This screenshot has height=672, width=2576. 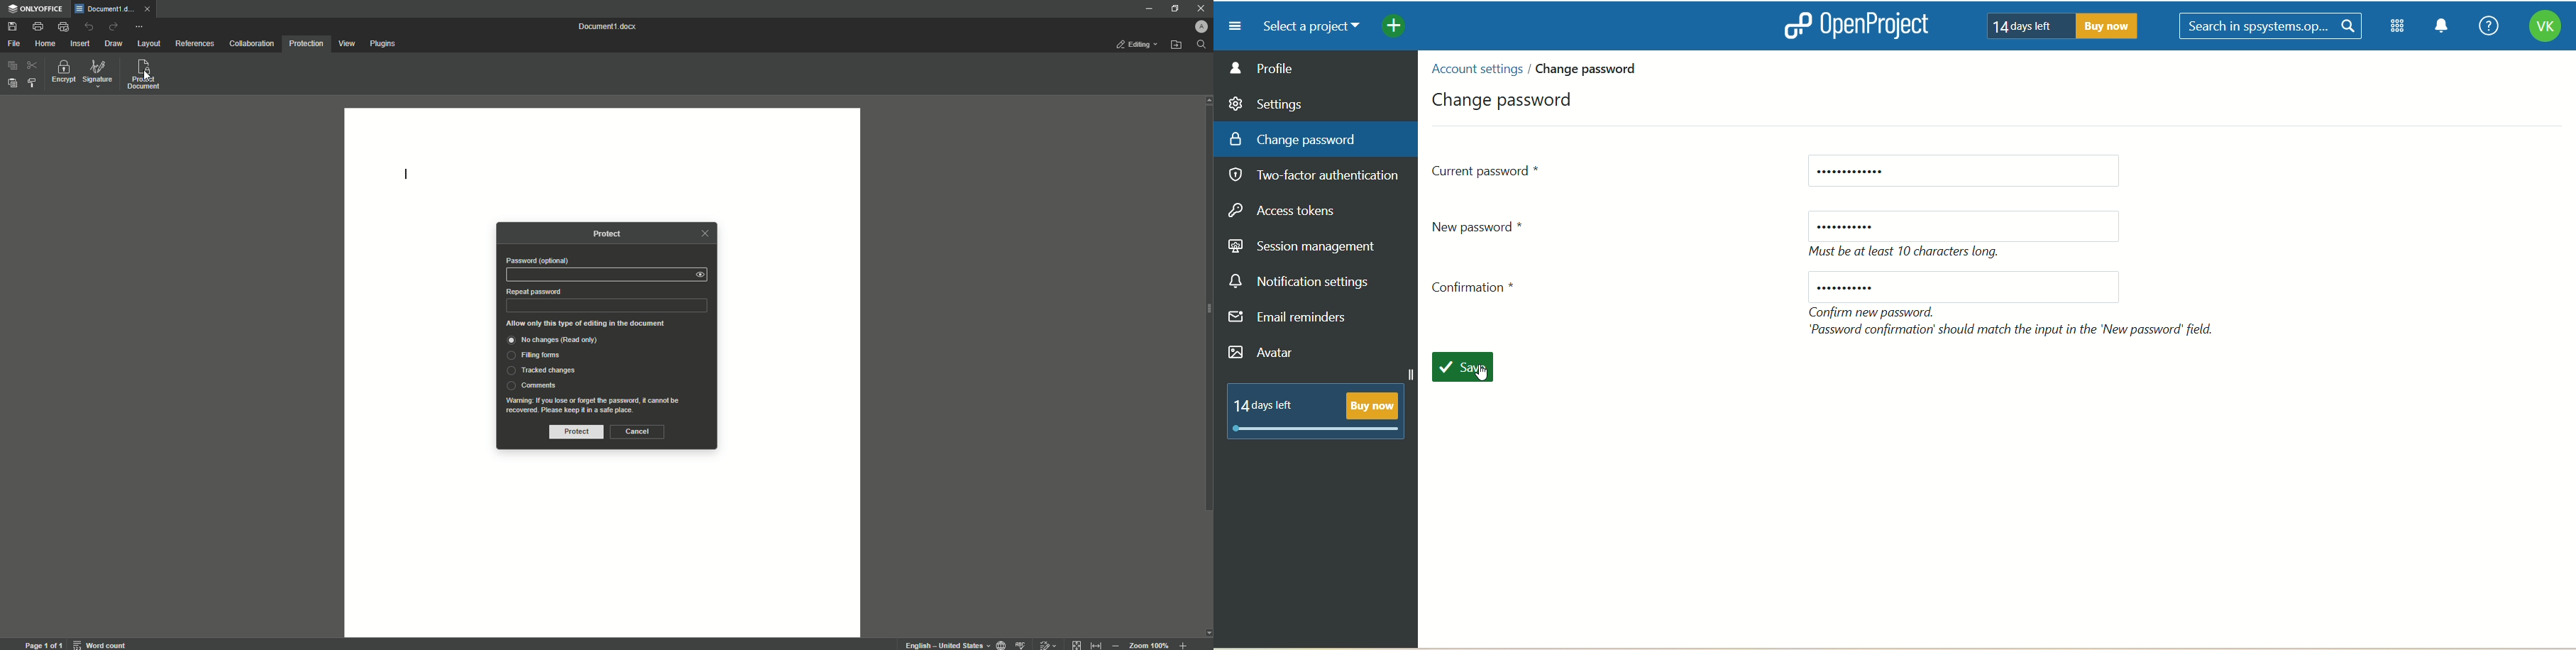 I want to click on zoom 100%, so click(x=1151, y=643).